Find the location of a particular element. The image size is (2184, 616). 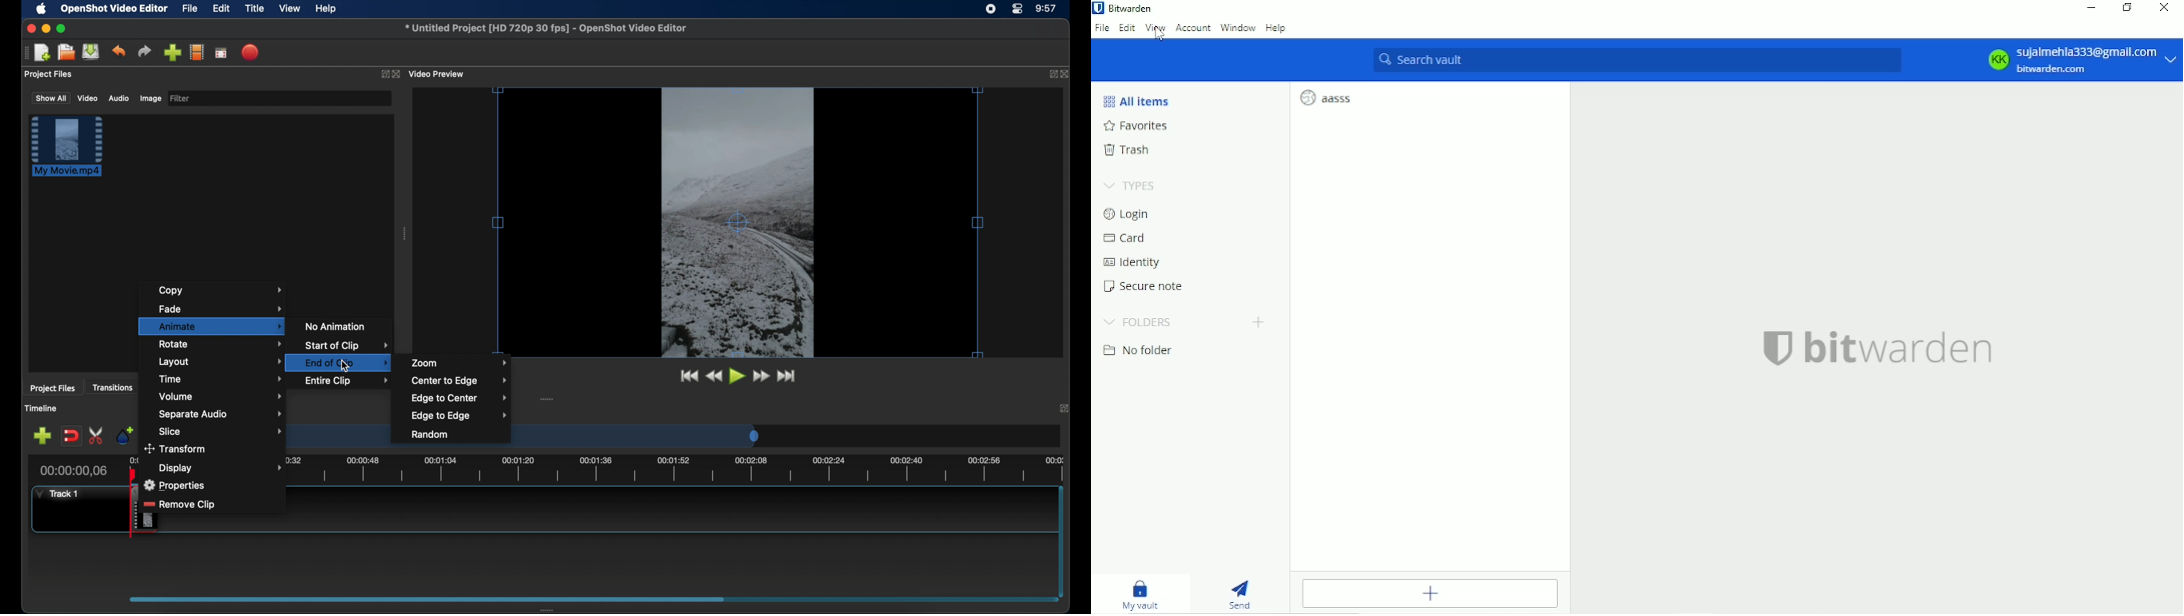

Account is located at coordinates (2080, 61).